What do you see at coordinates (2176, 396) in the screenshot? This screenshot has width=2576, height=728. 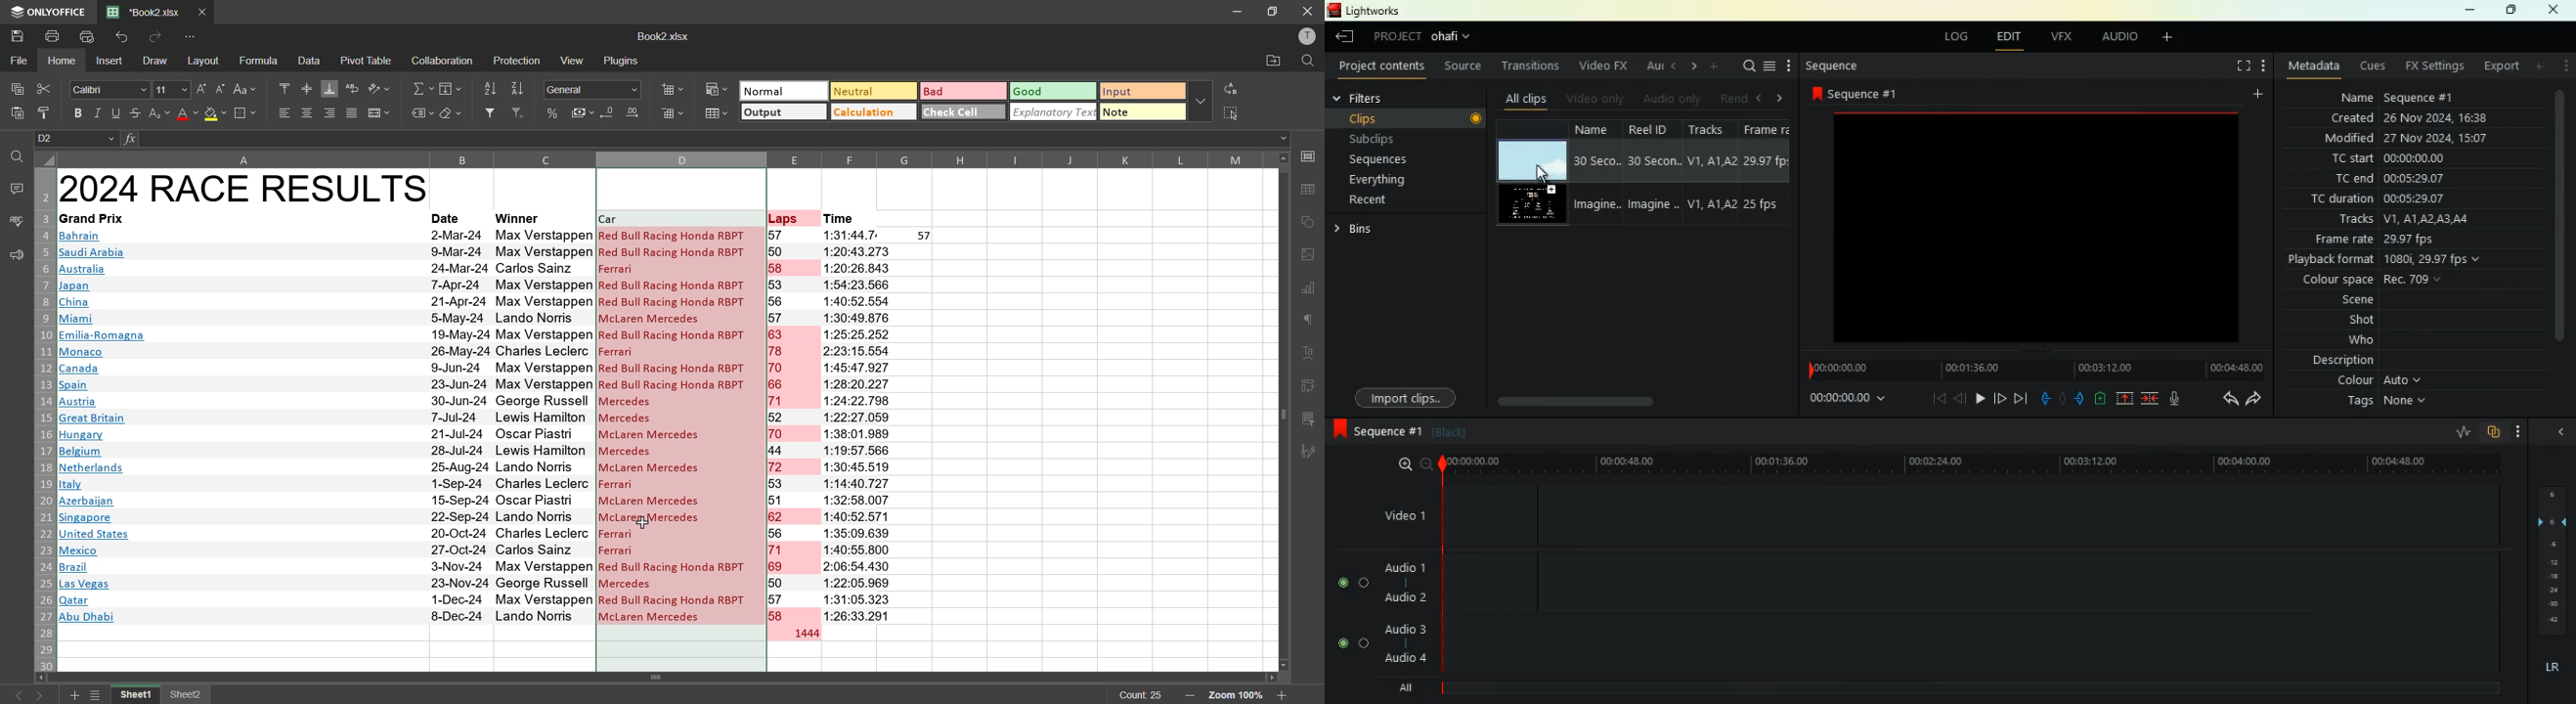 I see `mic` at bounding box center [2176, 396].